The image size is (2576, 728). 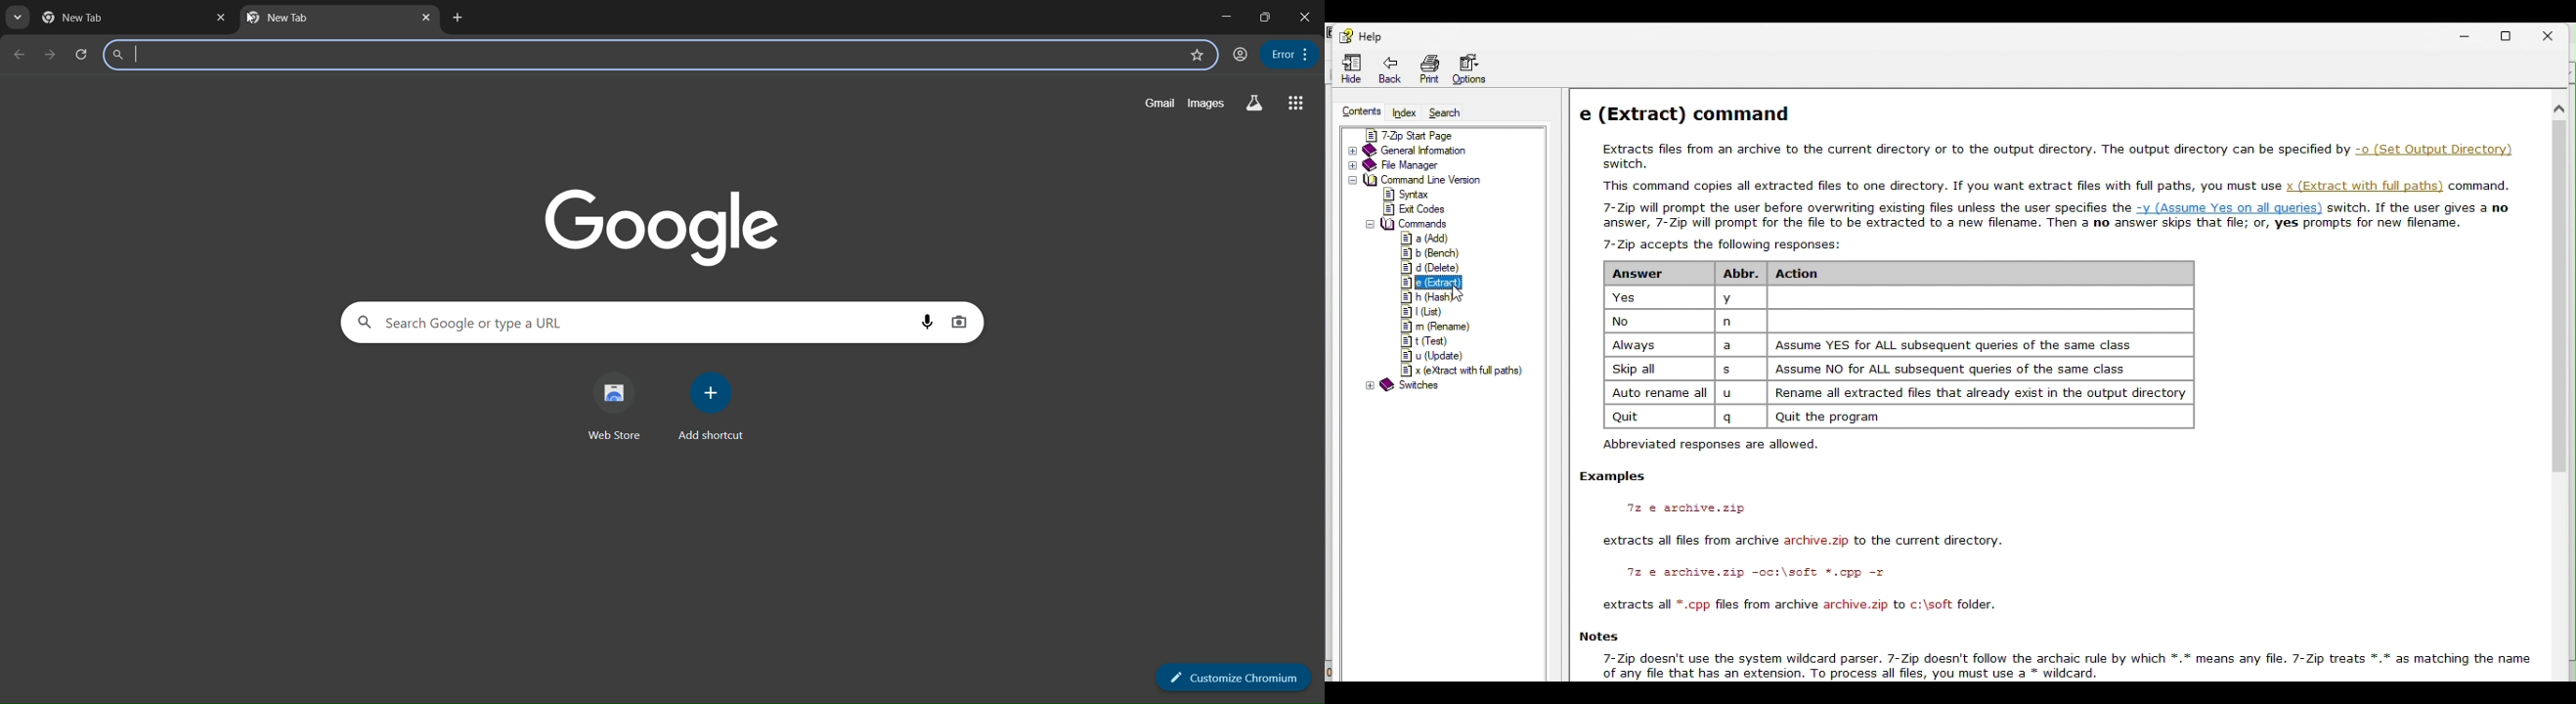 What do you see at coordinates (1406, 224) in the screenshot?
I see `Commands` at bounding box center [1406, 224].